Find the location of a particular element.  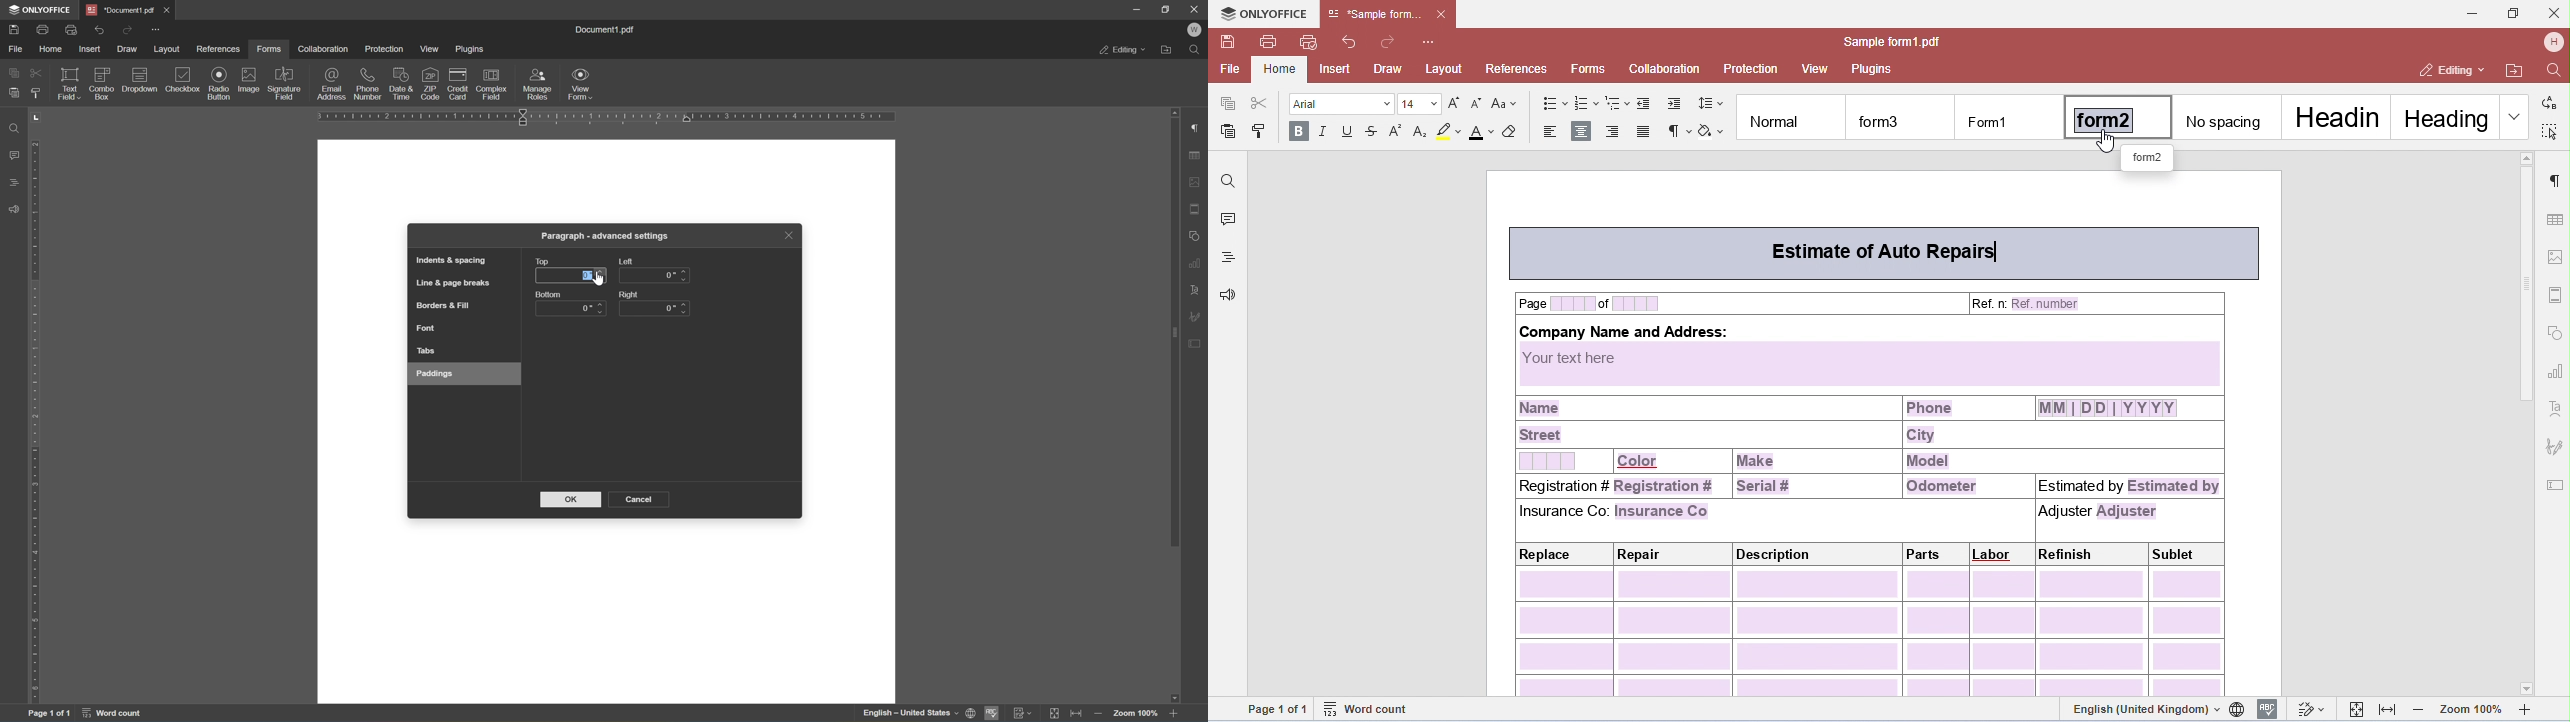

complex field is located at coordinates (492, 83).